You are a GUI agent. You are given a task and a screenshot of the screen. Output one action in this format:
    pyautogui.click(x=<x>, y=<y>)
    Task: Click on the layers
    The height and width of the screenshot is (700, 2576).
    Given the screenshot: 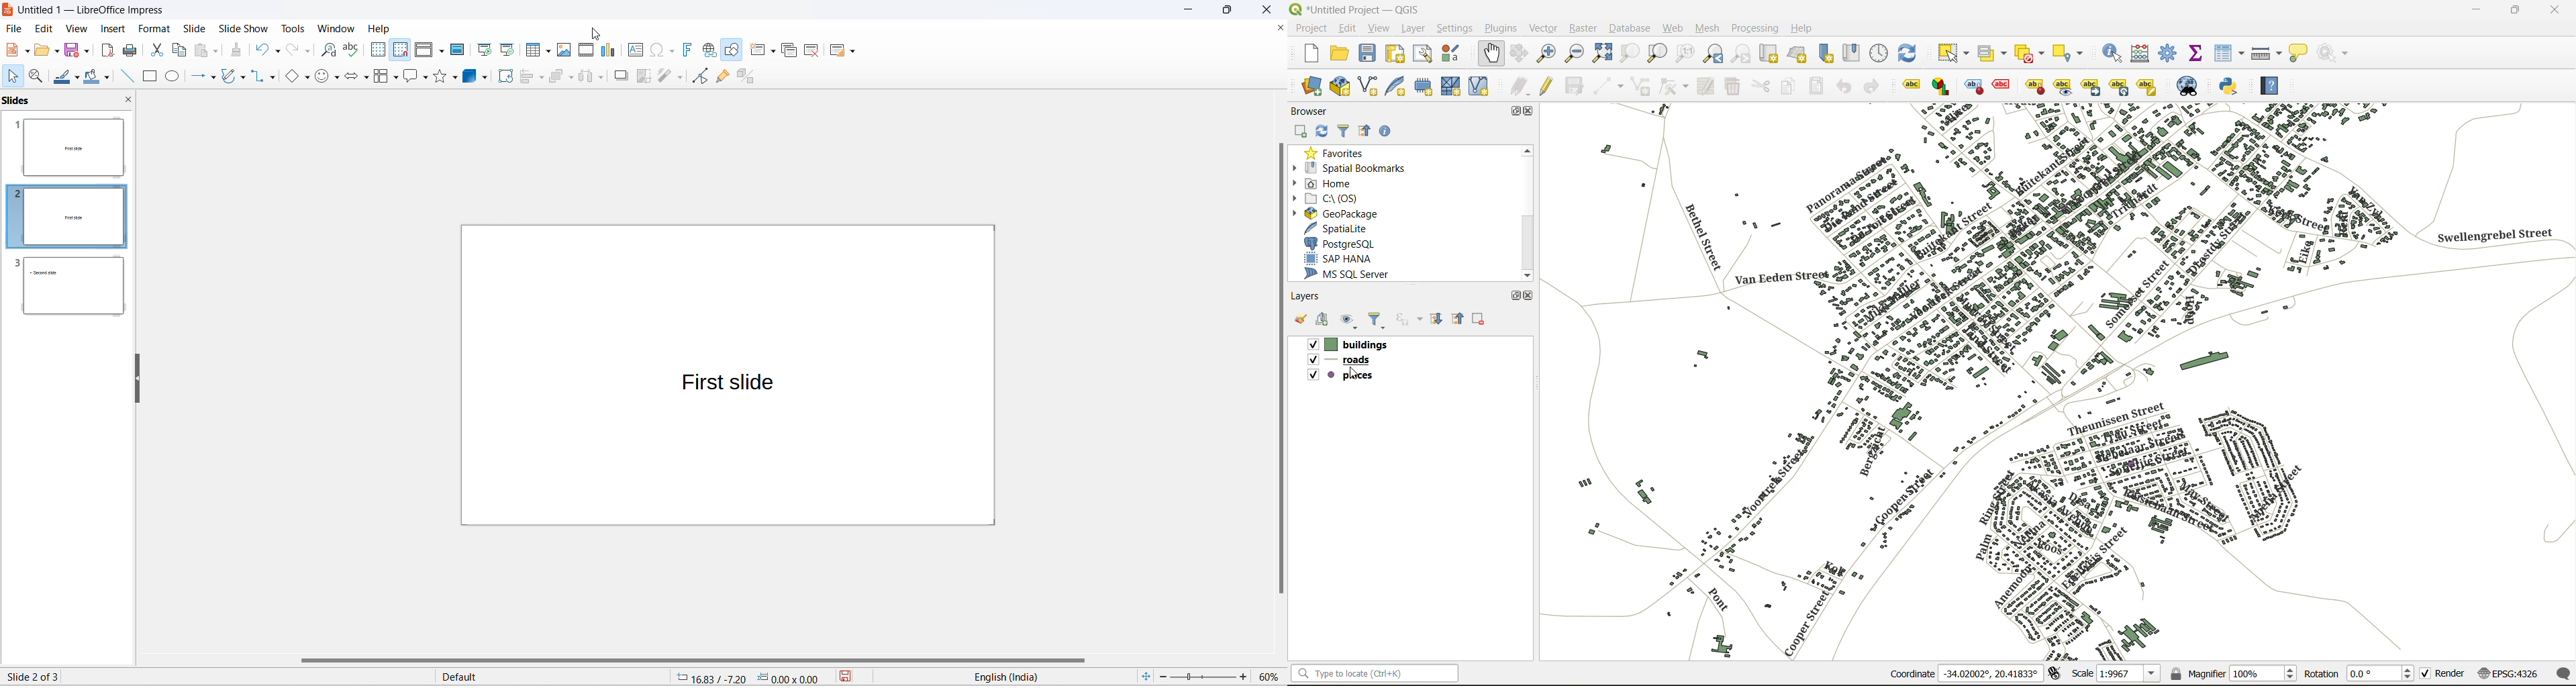 What is the action you would take?
    pyautogui.click(x=1311, y=298)
    